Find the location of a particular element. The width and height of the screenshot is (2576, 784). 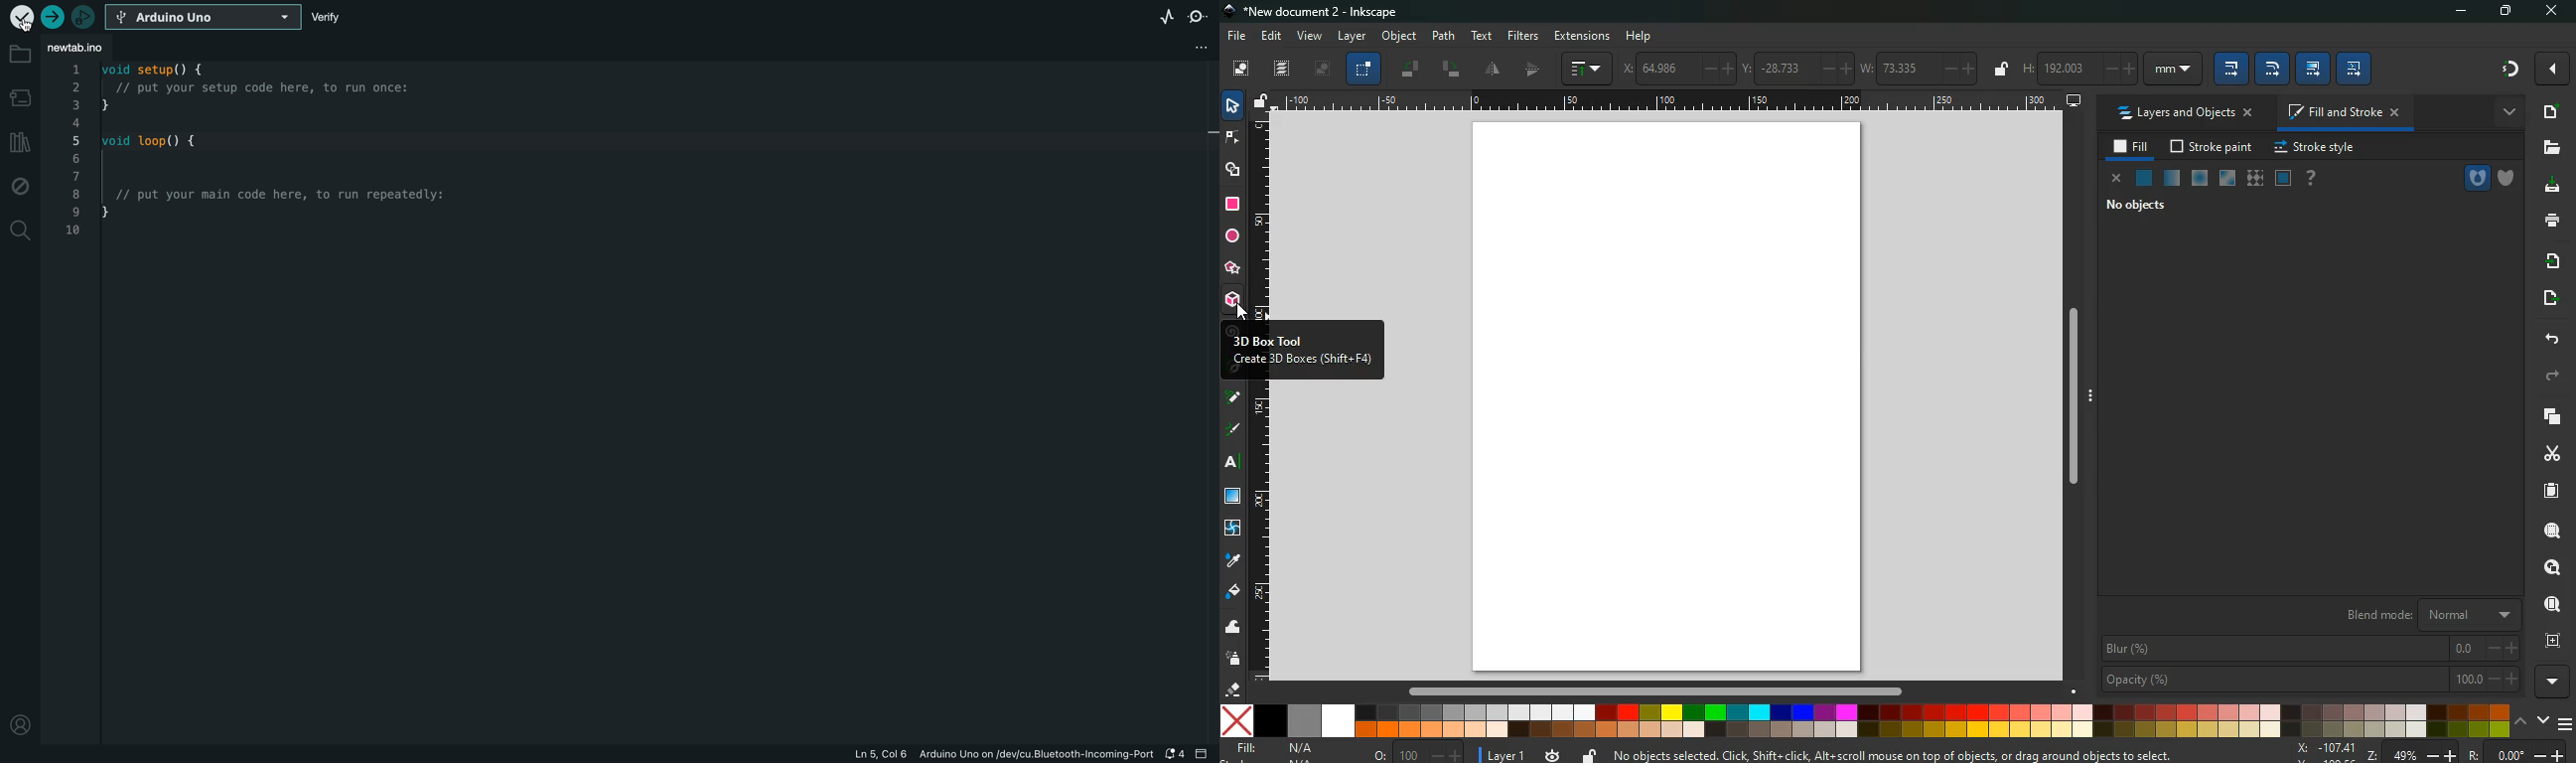

opacity is located at coordinates (2172, 179).